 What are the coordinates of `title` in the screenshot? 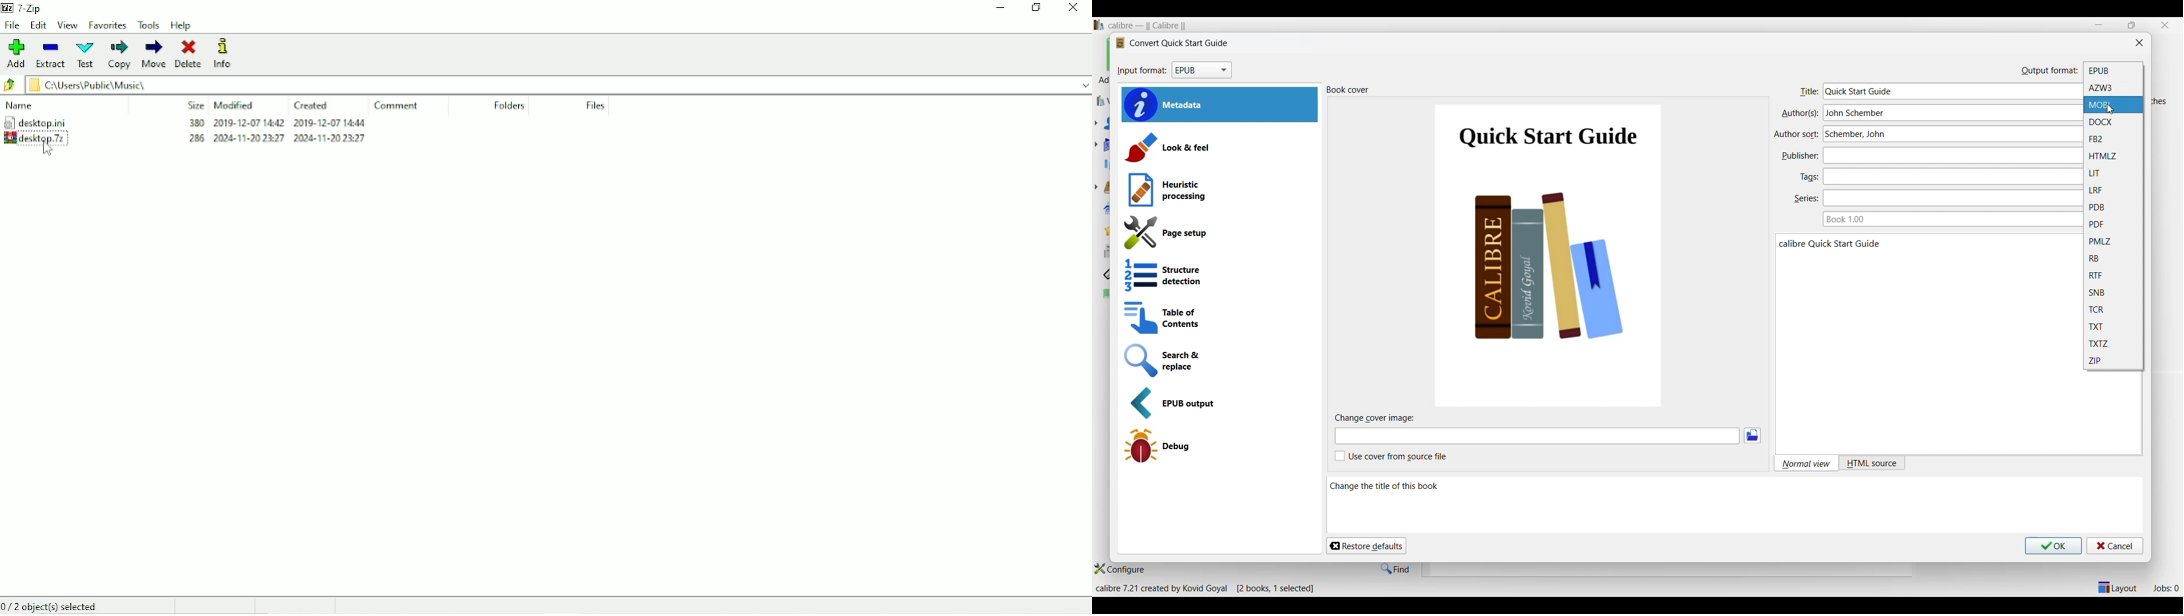 It's located at (1808, 93).